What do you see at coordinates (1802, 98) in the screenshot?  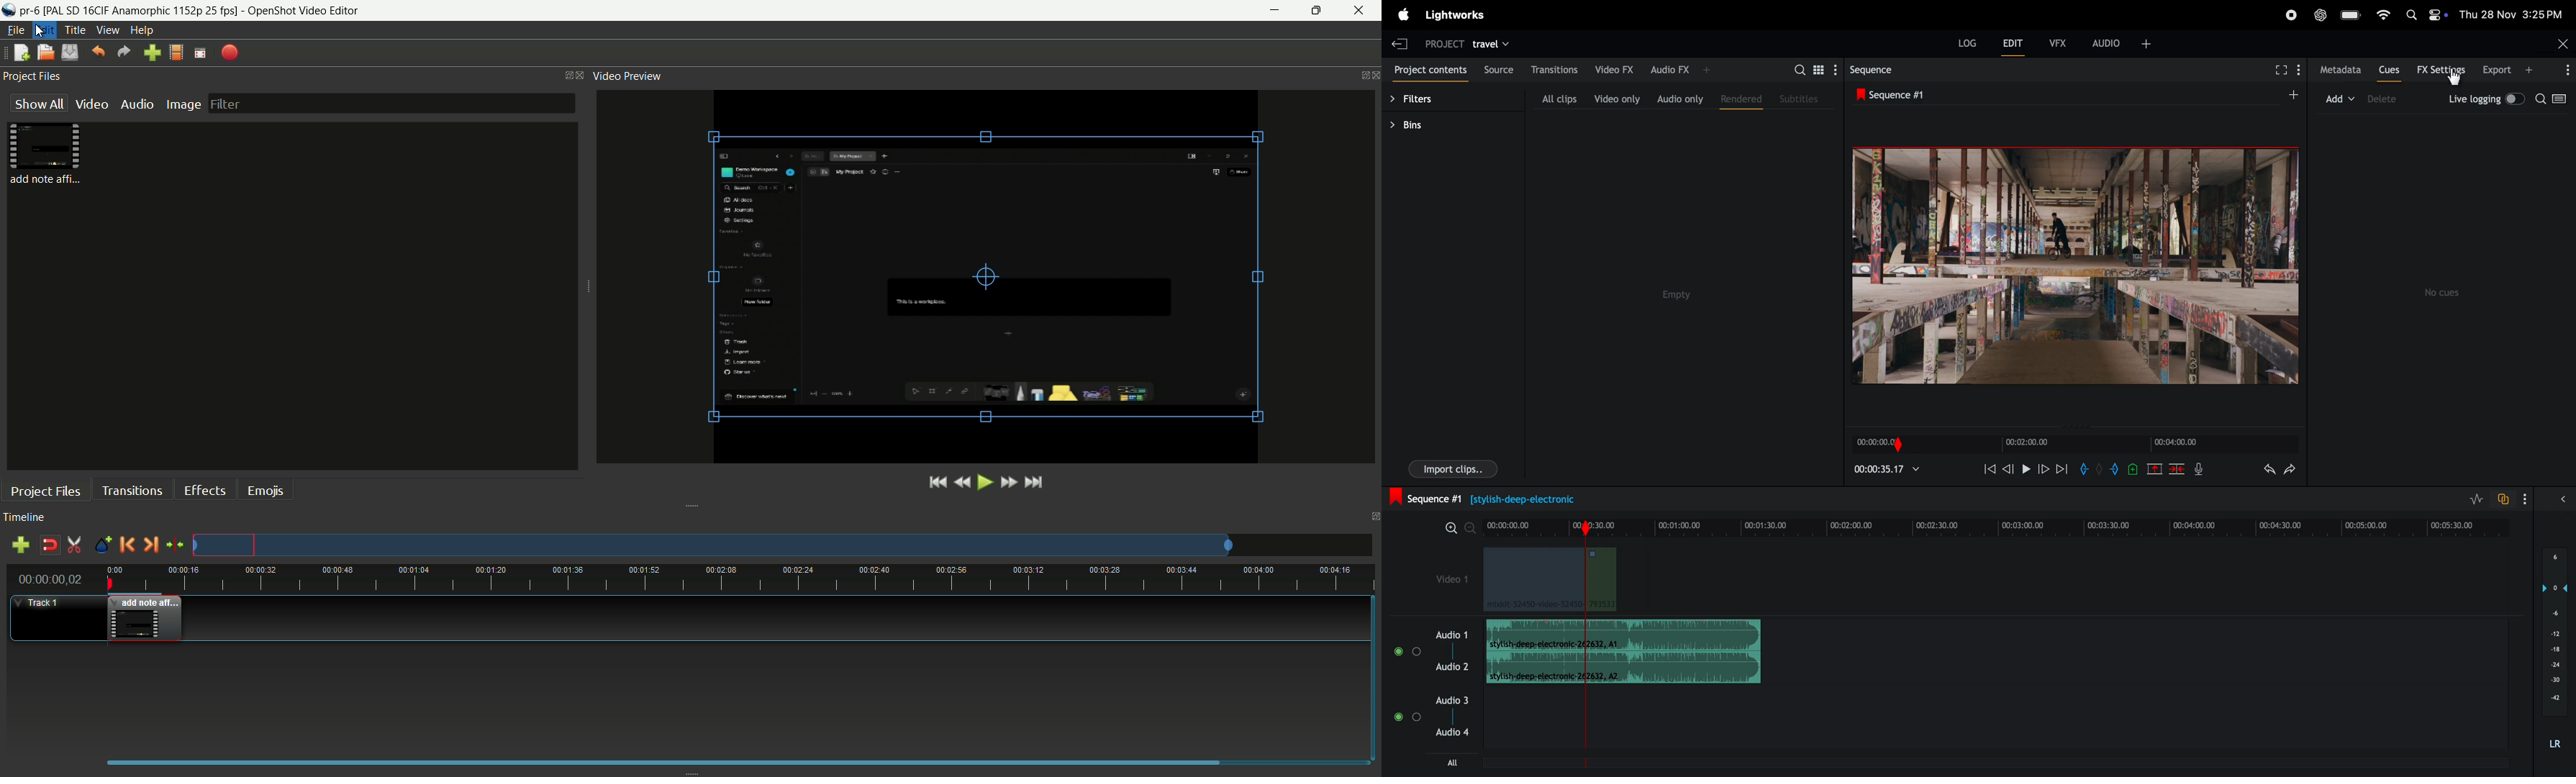 I see `subtitles` at bounding box center [1802, 98].